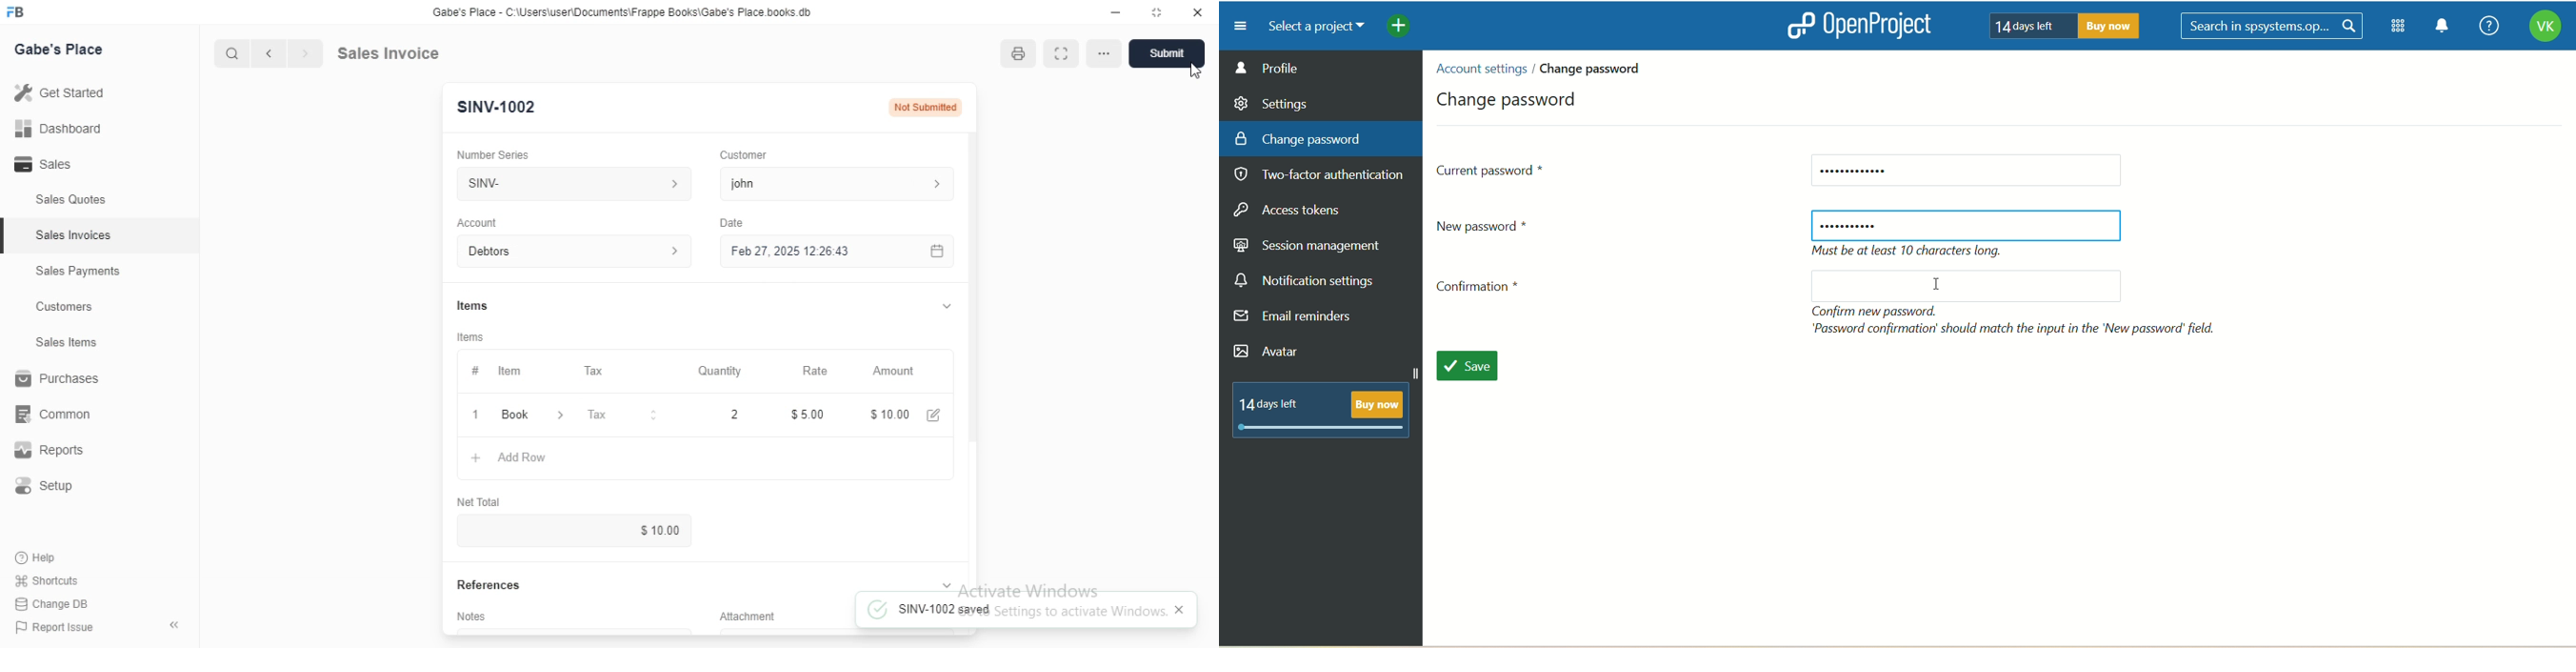  Describe the element at coordinates (720, 370) in the screenshot. I see `Quantity` at that location.